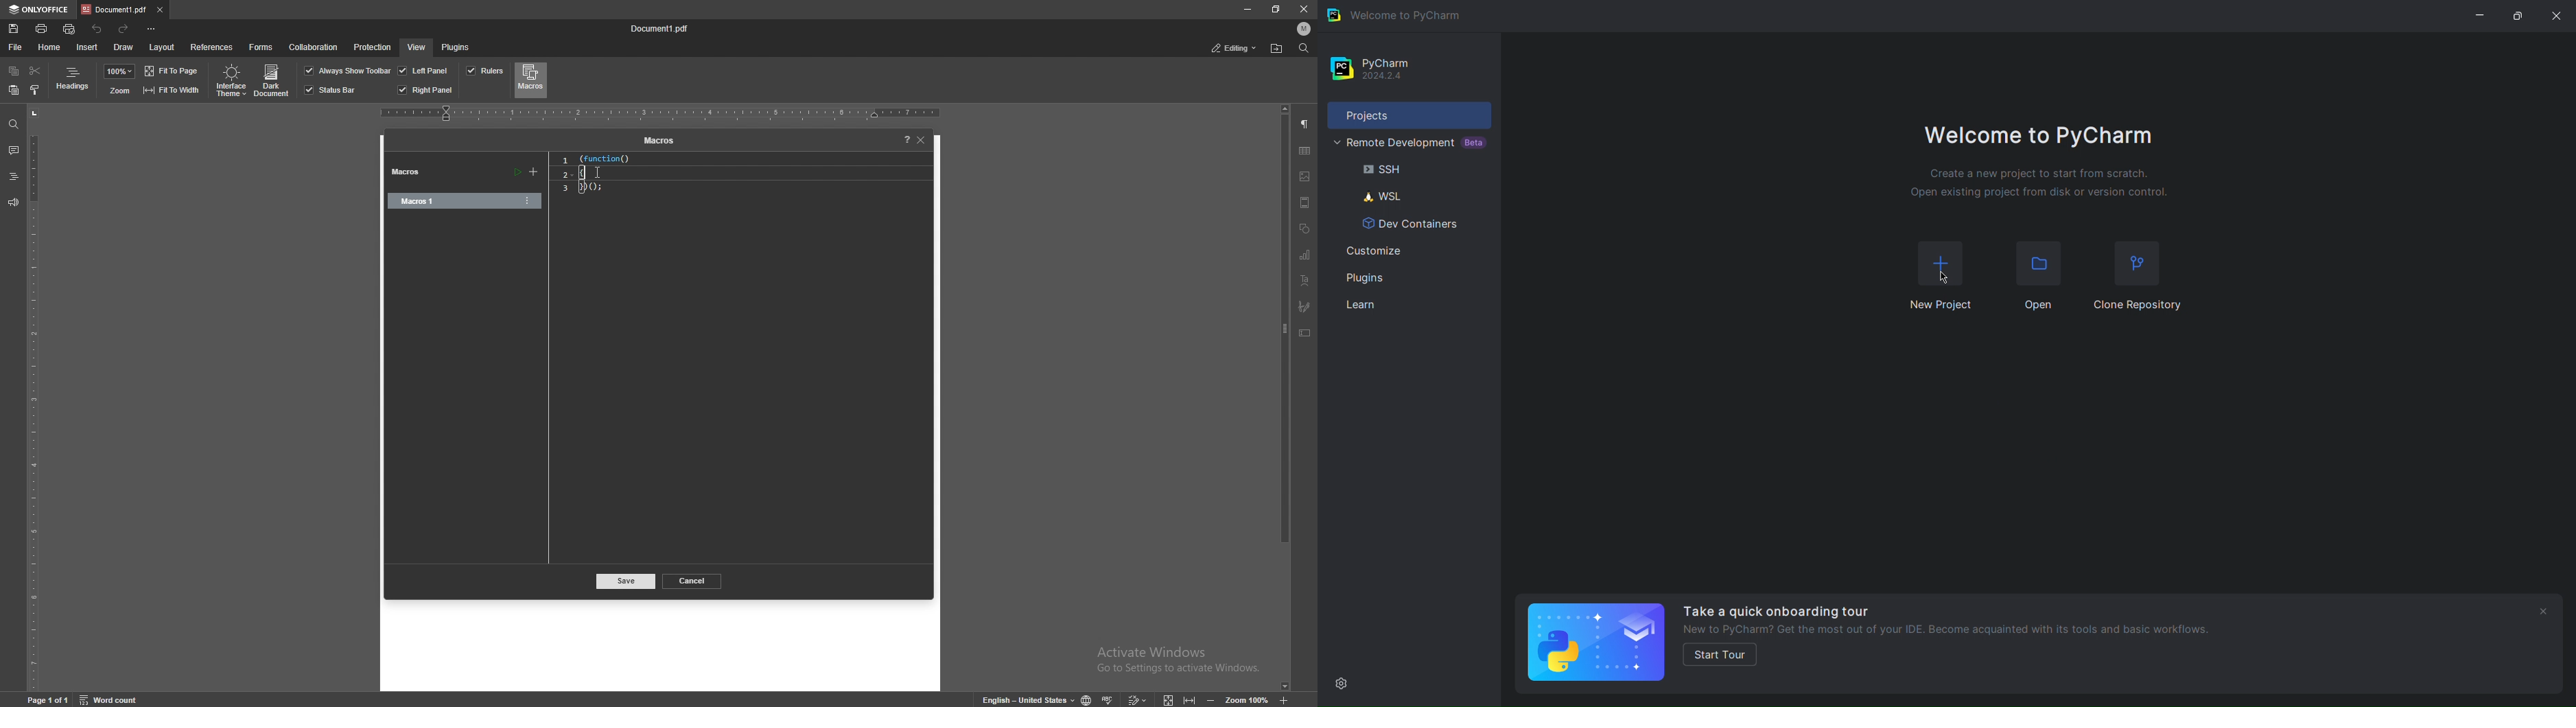 The width and height of the screenshot is (2576, 728). I want to click on zoom, so click(119, 71).